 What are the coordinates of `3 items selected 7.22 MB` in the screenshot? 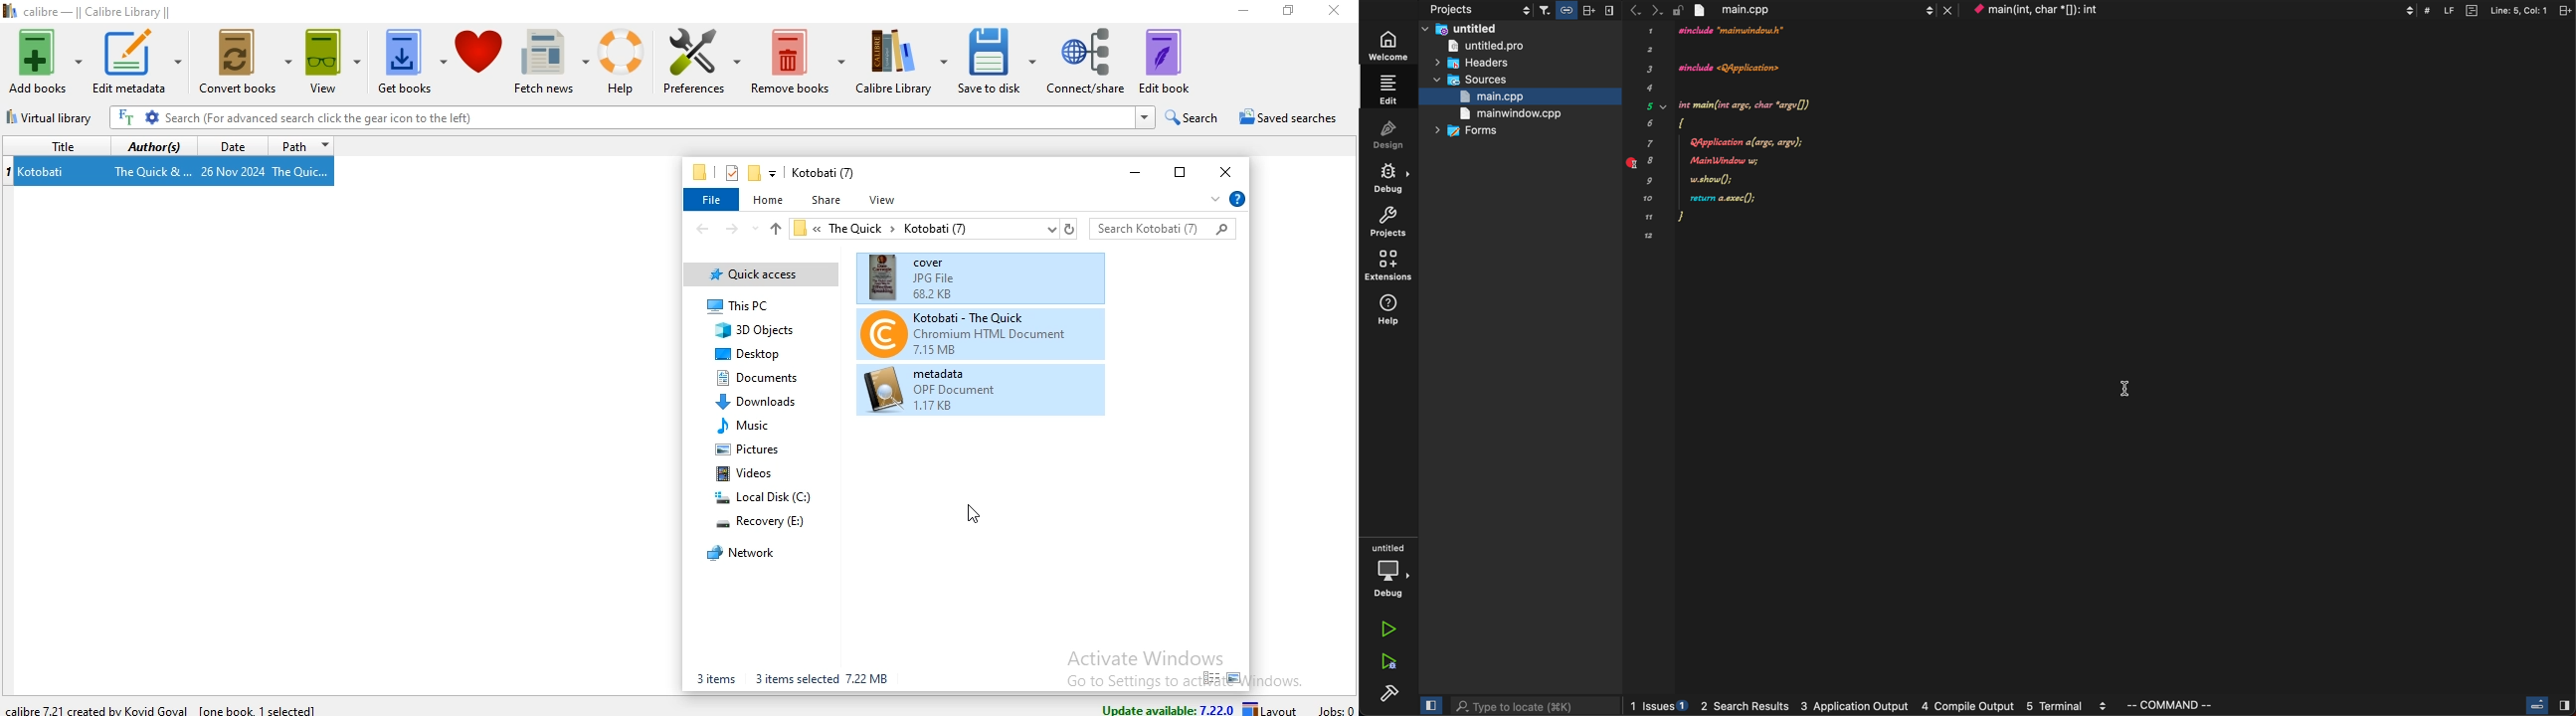 It's located at (824, 678).